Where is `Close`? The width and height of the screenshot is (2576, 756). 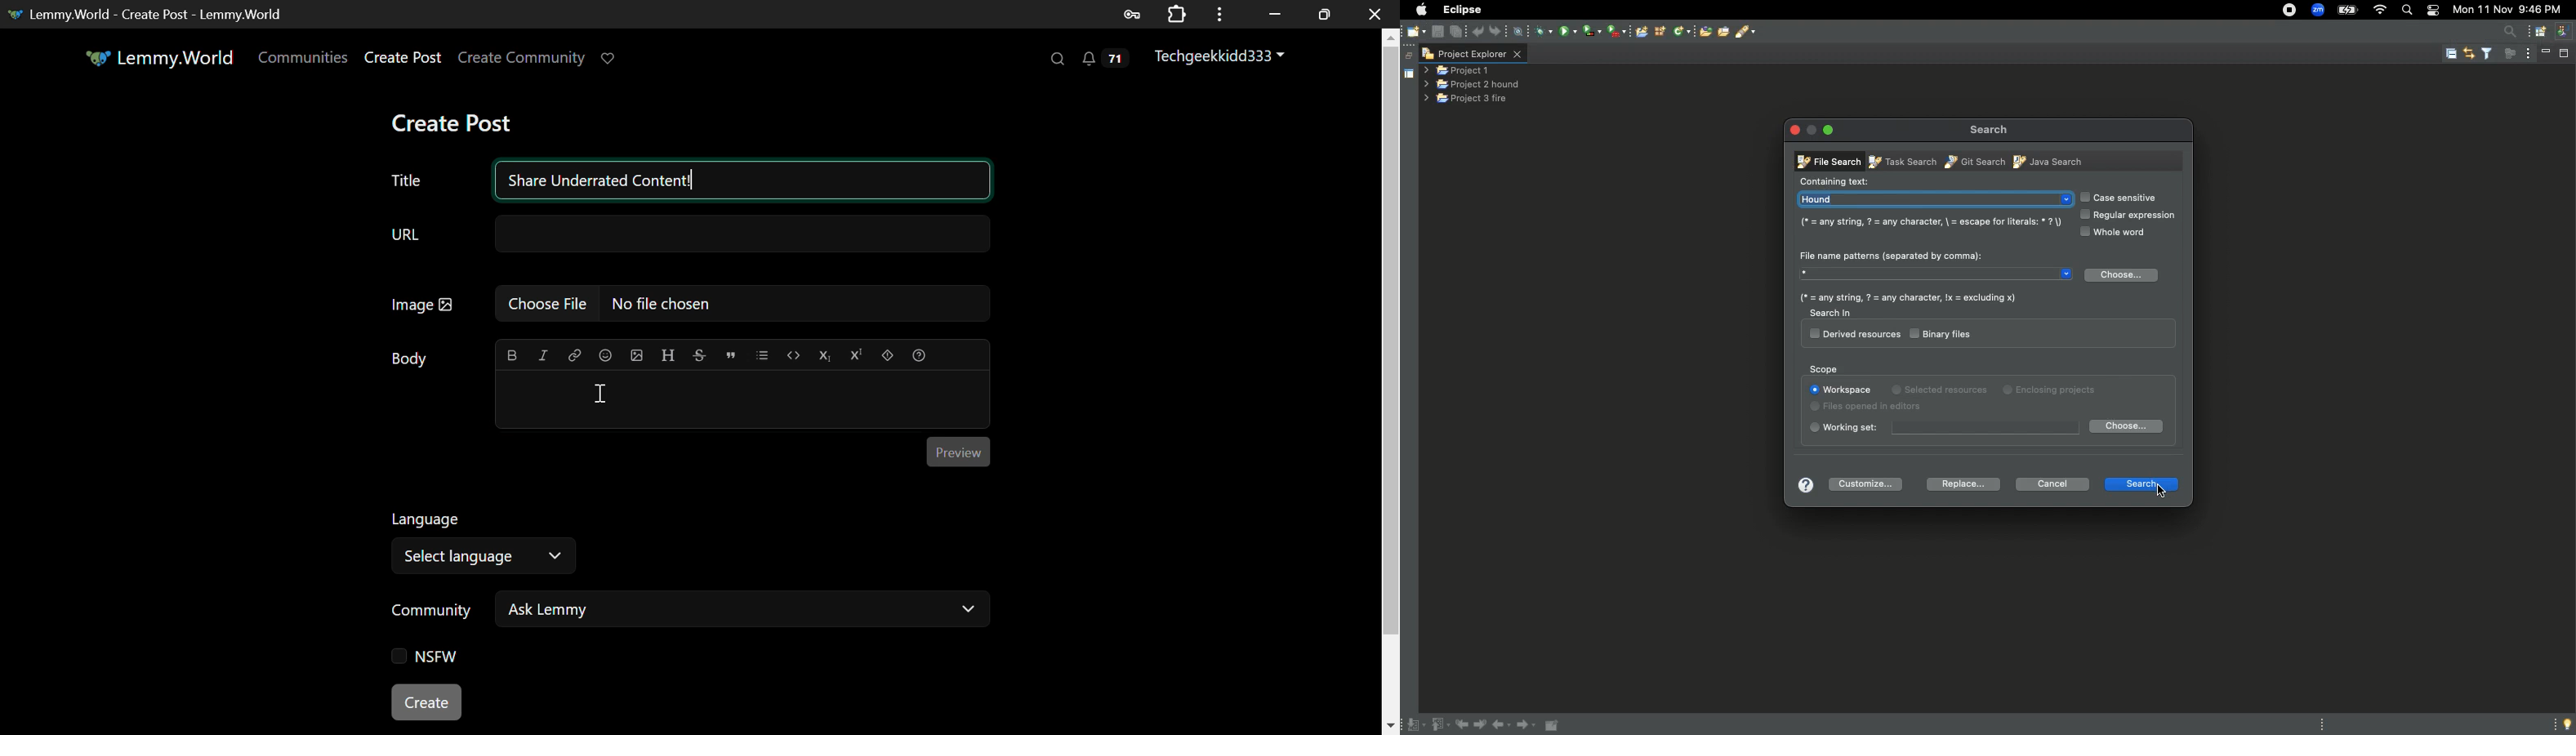
Close is located at coordinates (1794, 128).